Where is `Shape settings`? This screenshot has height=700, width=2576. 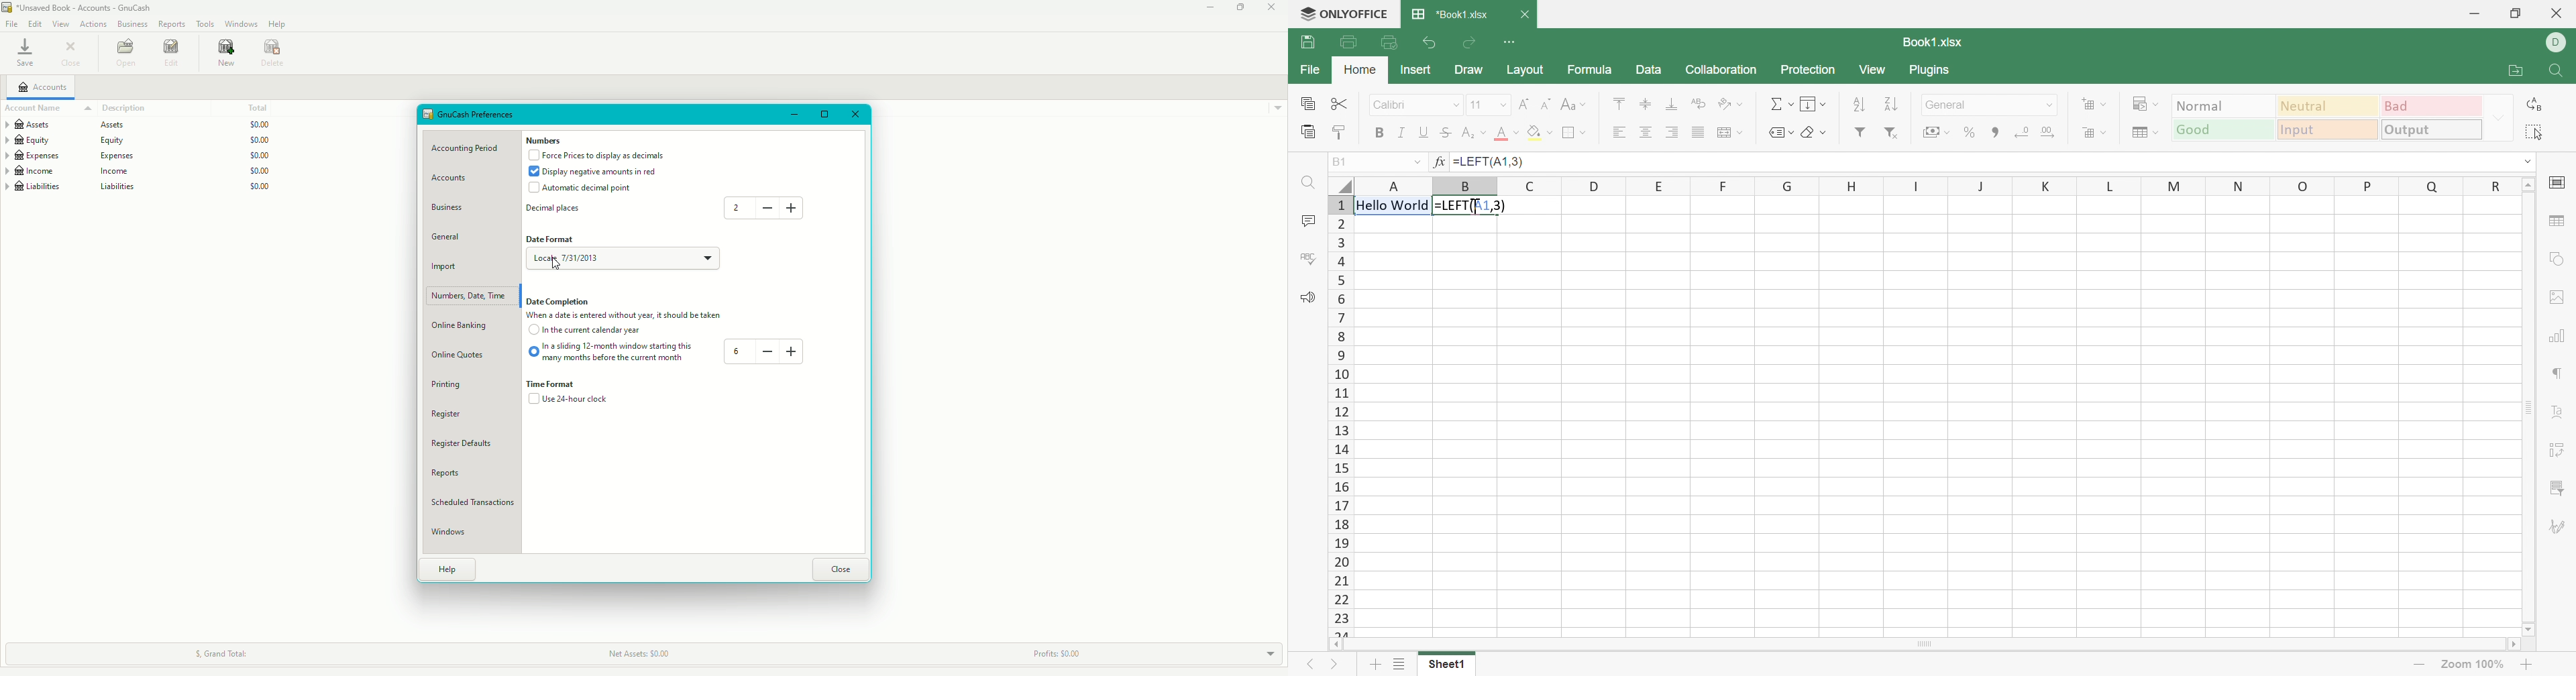 Shape settings is located at coordinates (2554, 262).